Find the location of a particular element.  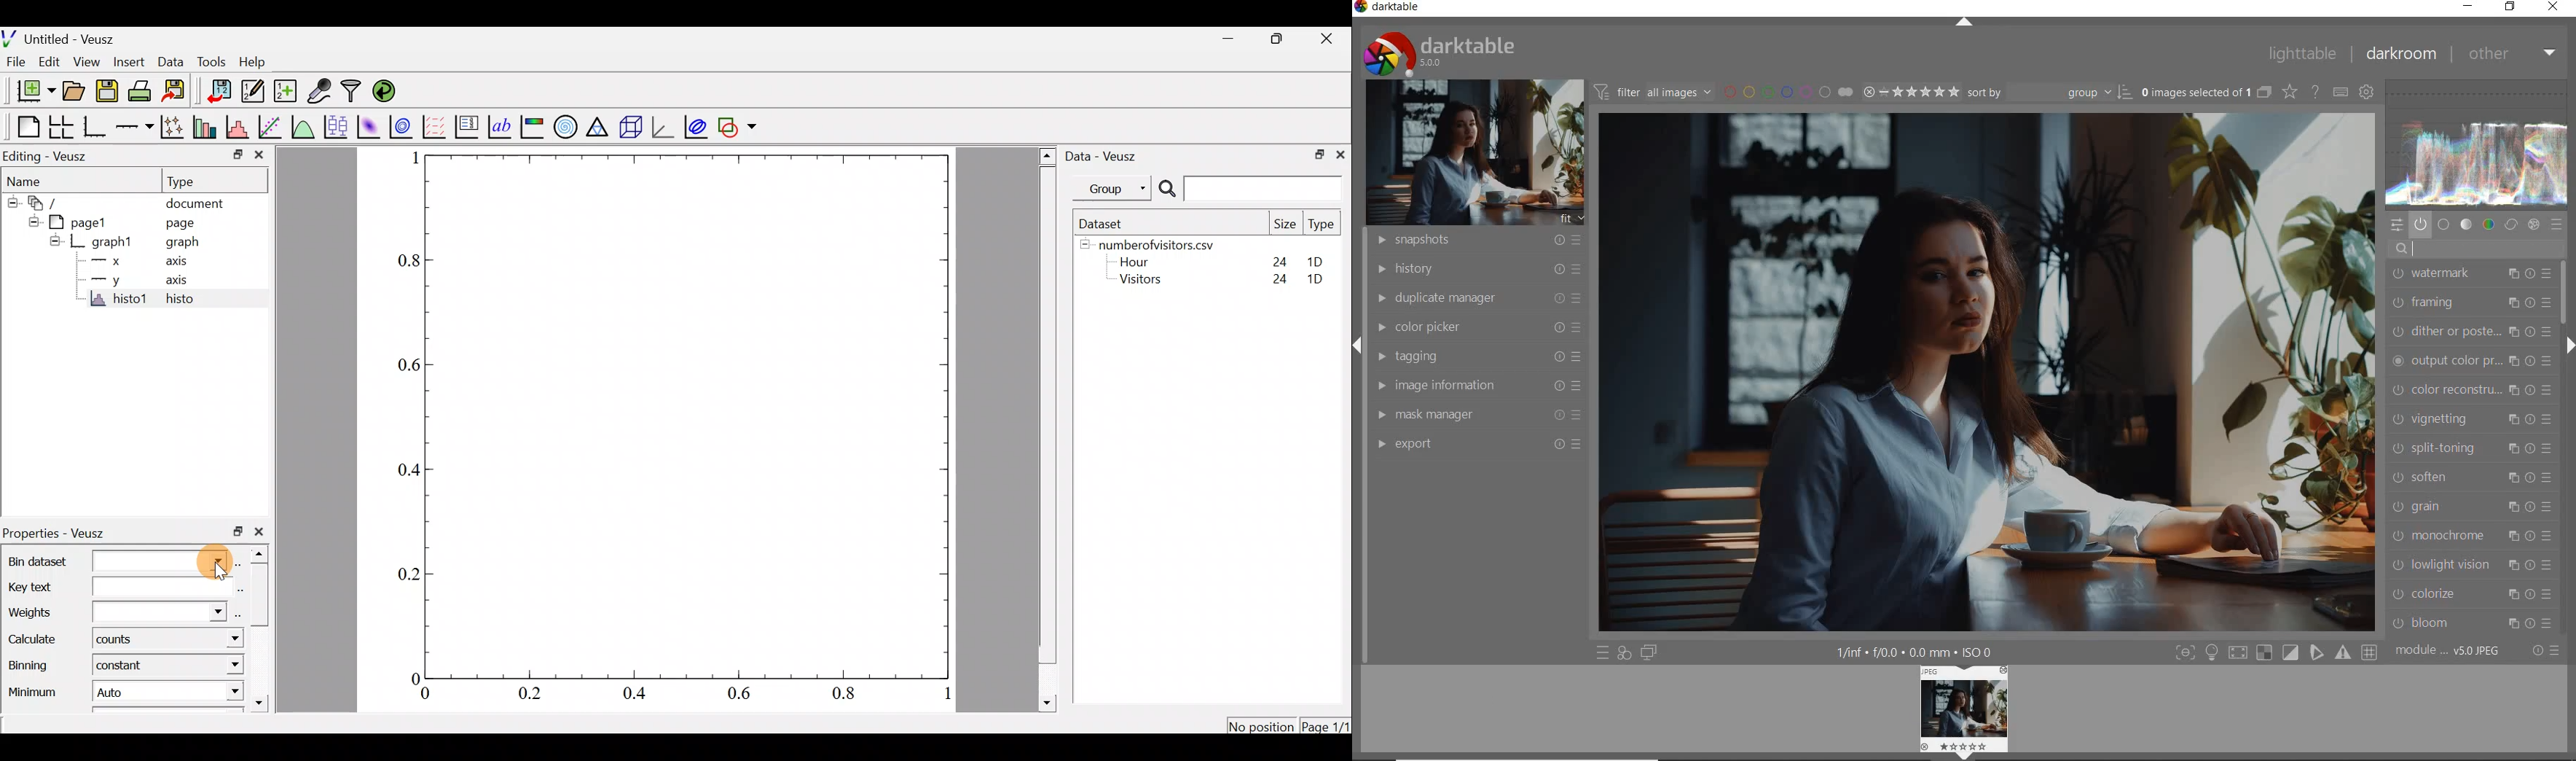

module order is located at coordinates (2452, 652).